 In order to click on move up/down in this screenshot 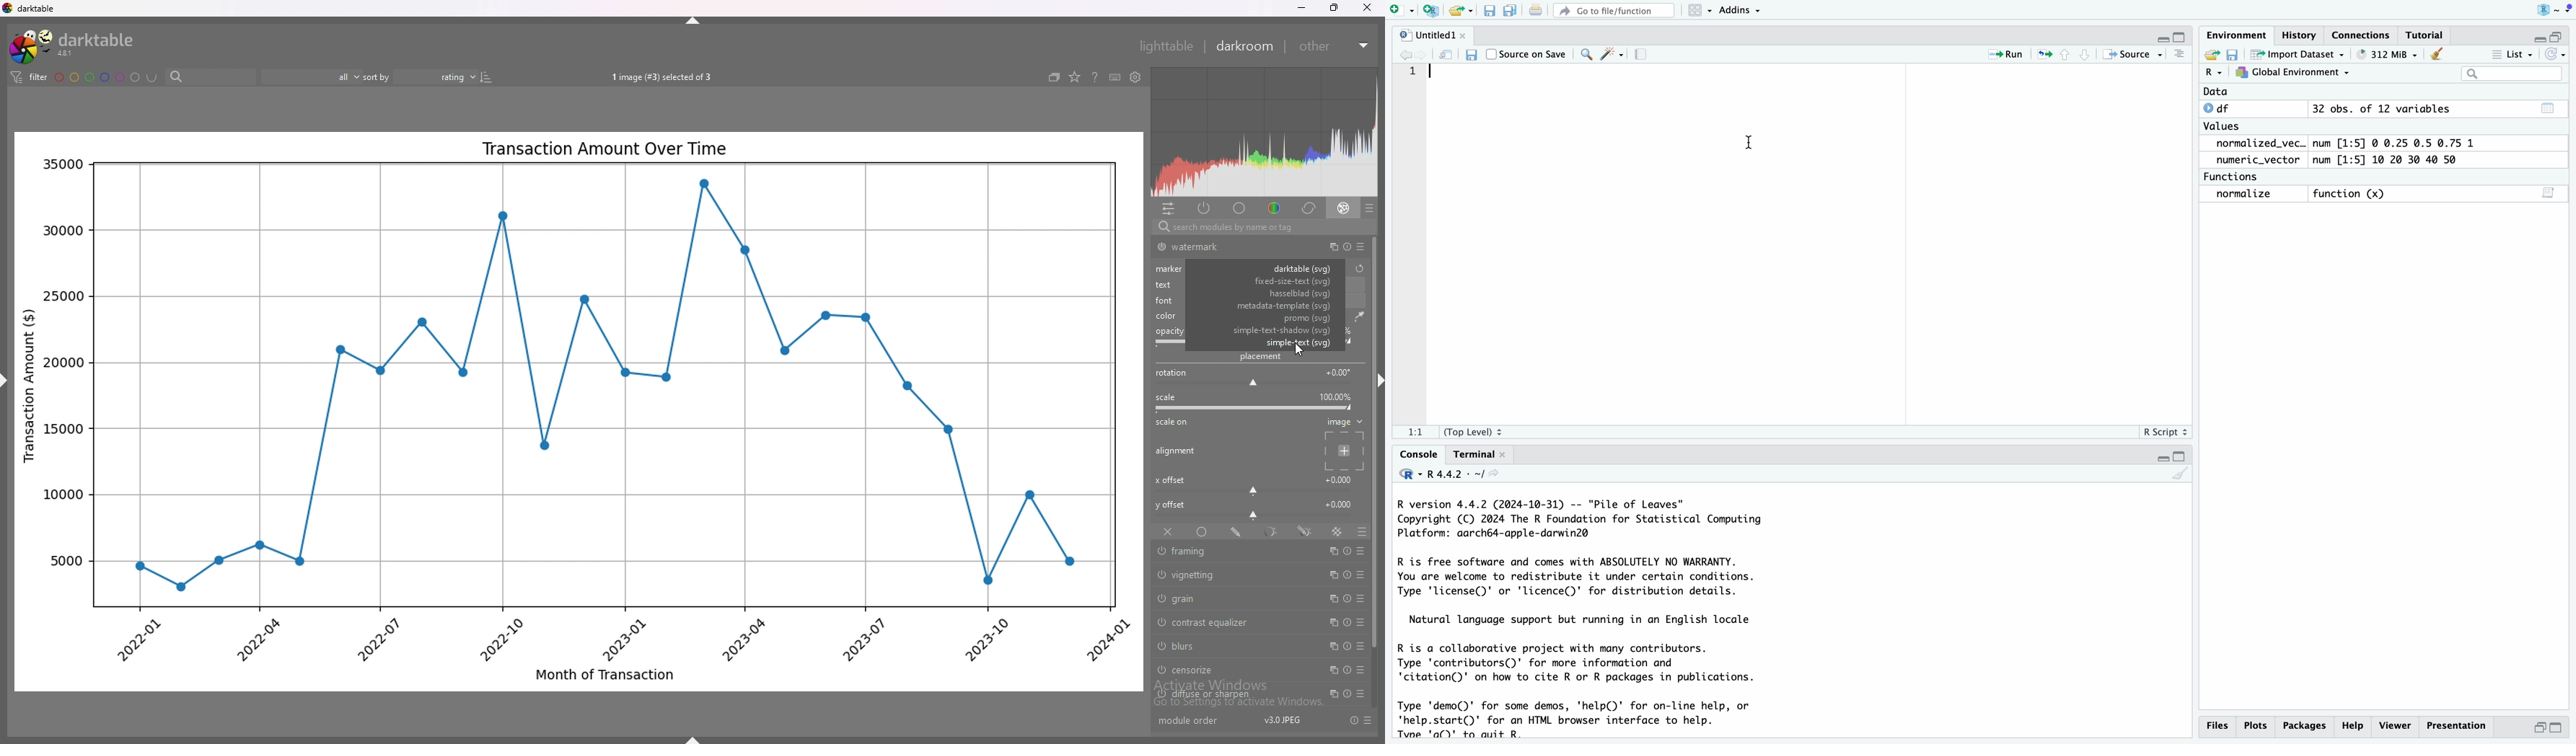, I will do `click(2079, 55)`.